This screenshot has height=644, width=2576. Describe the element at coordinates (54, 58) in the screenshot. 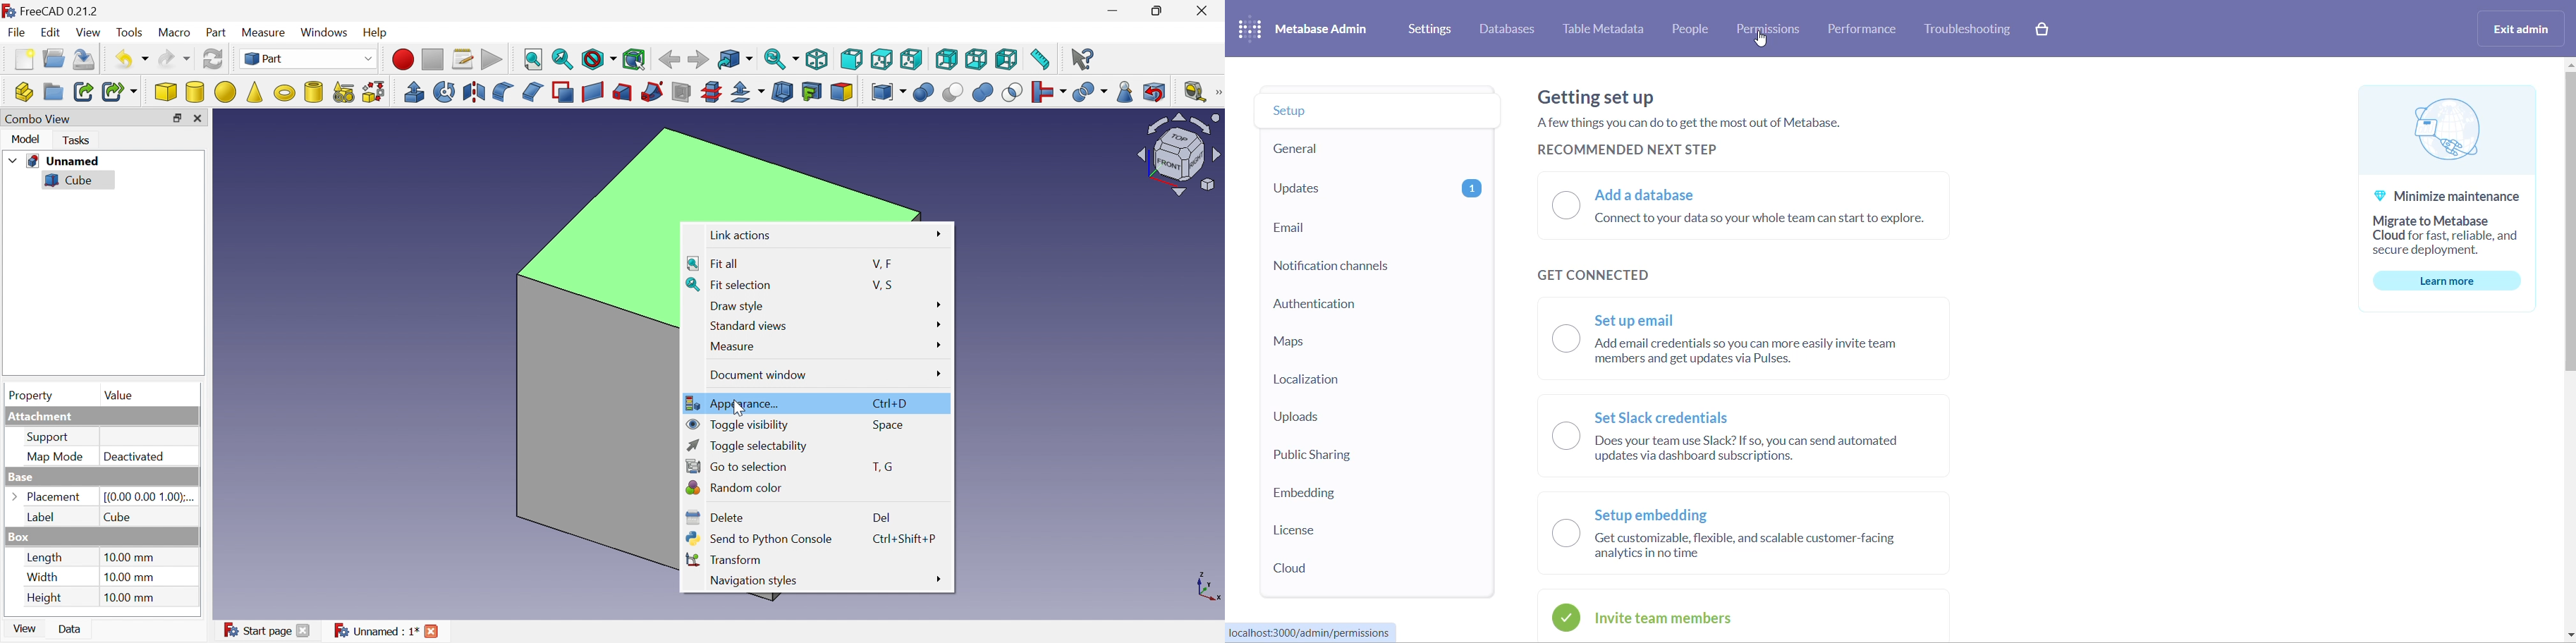

I see `Open` at that location.